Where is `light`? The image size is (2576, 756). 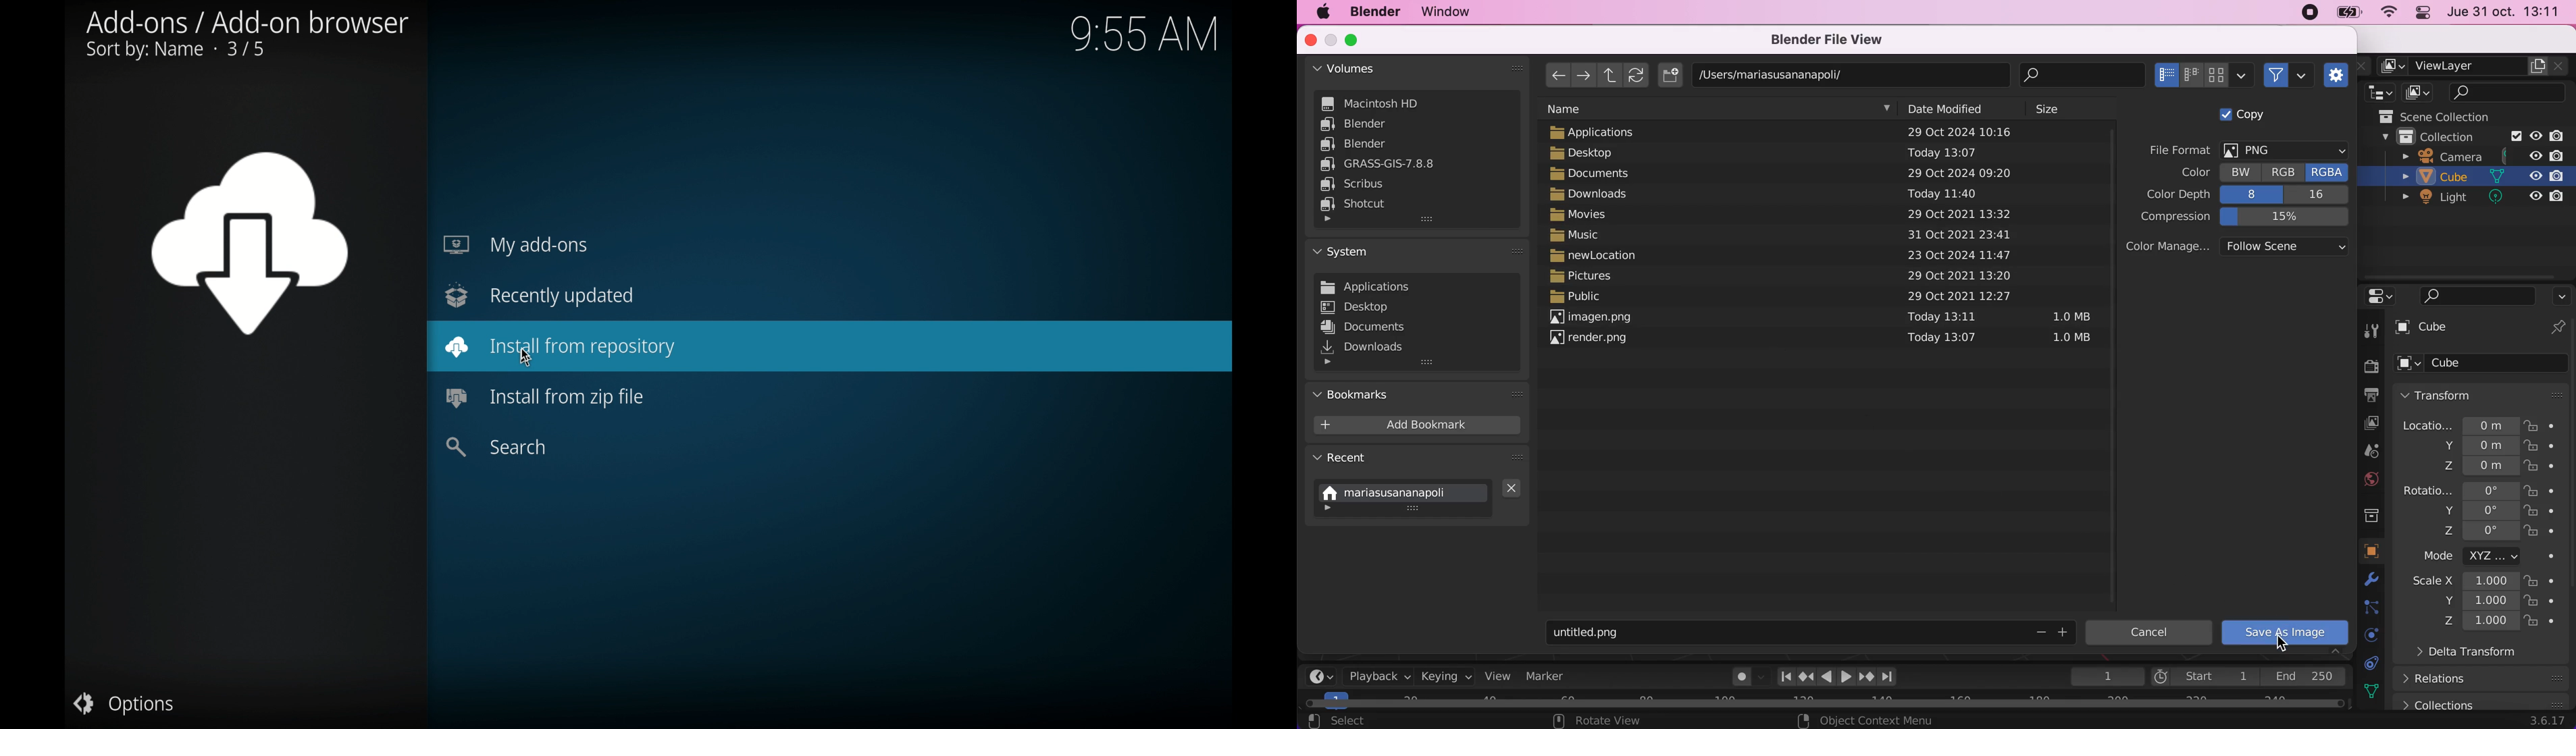 light is located at coordinates (2476, 200).